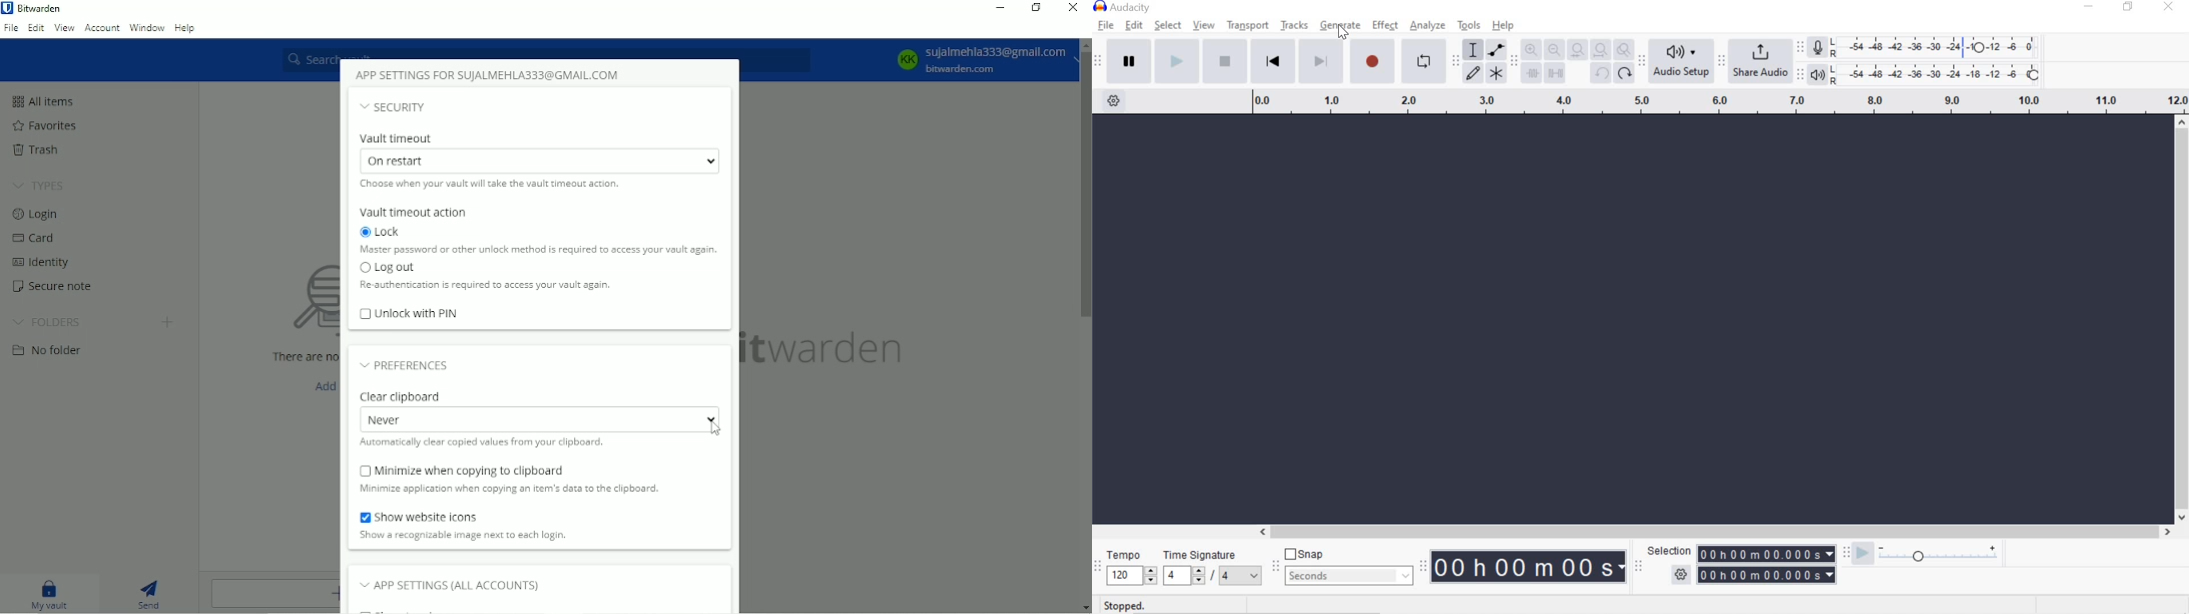  What do you see at coordinates (1640, 61) in the screenshot?
I see `Audio setup toolbar` at bounding box center [1640, 61].